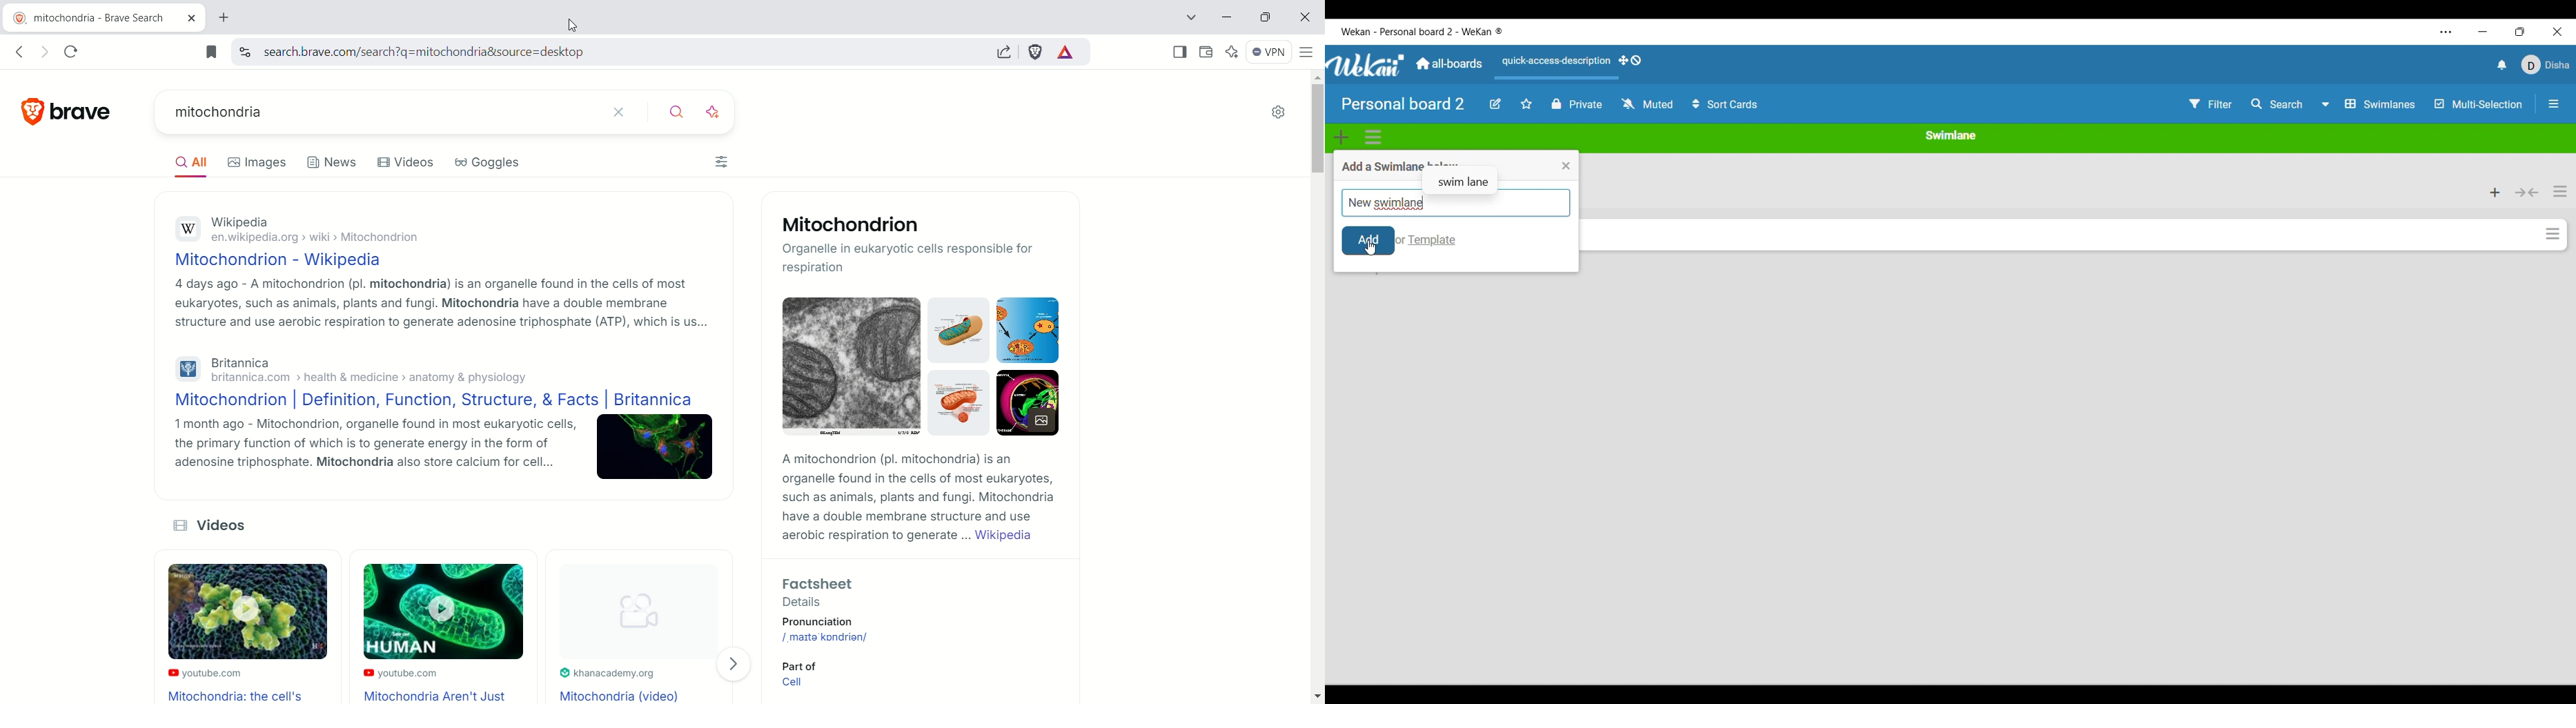  I want to click on Cursor clicking on add input made, so click(1369, 242).